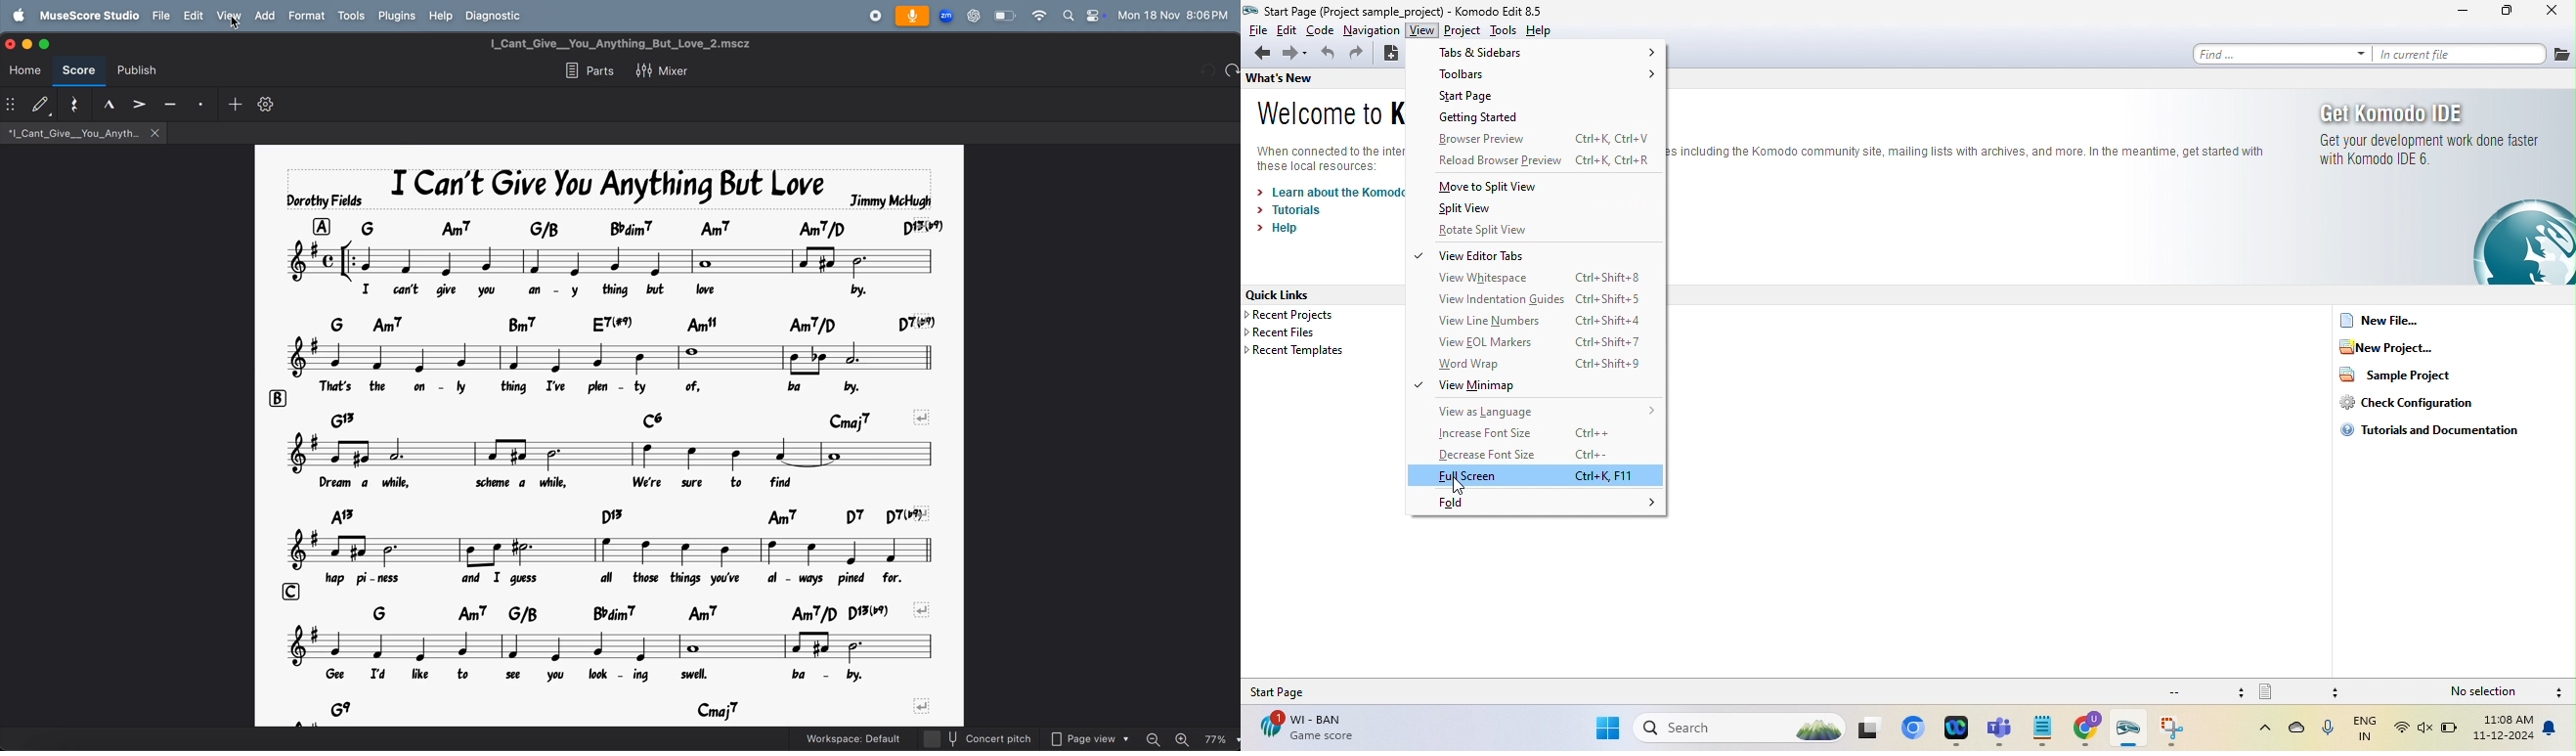 This screenshot has width=2576, height=756. What do you see at coordinates (1329, 56) in the screenshot?
I see `undo` at bounding box center [1329, 56].